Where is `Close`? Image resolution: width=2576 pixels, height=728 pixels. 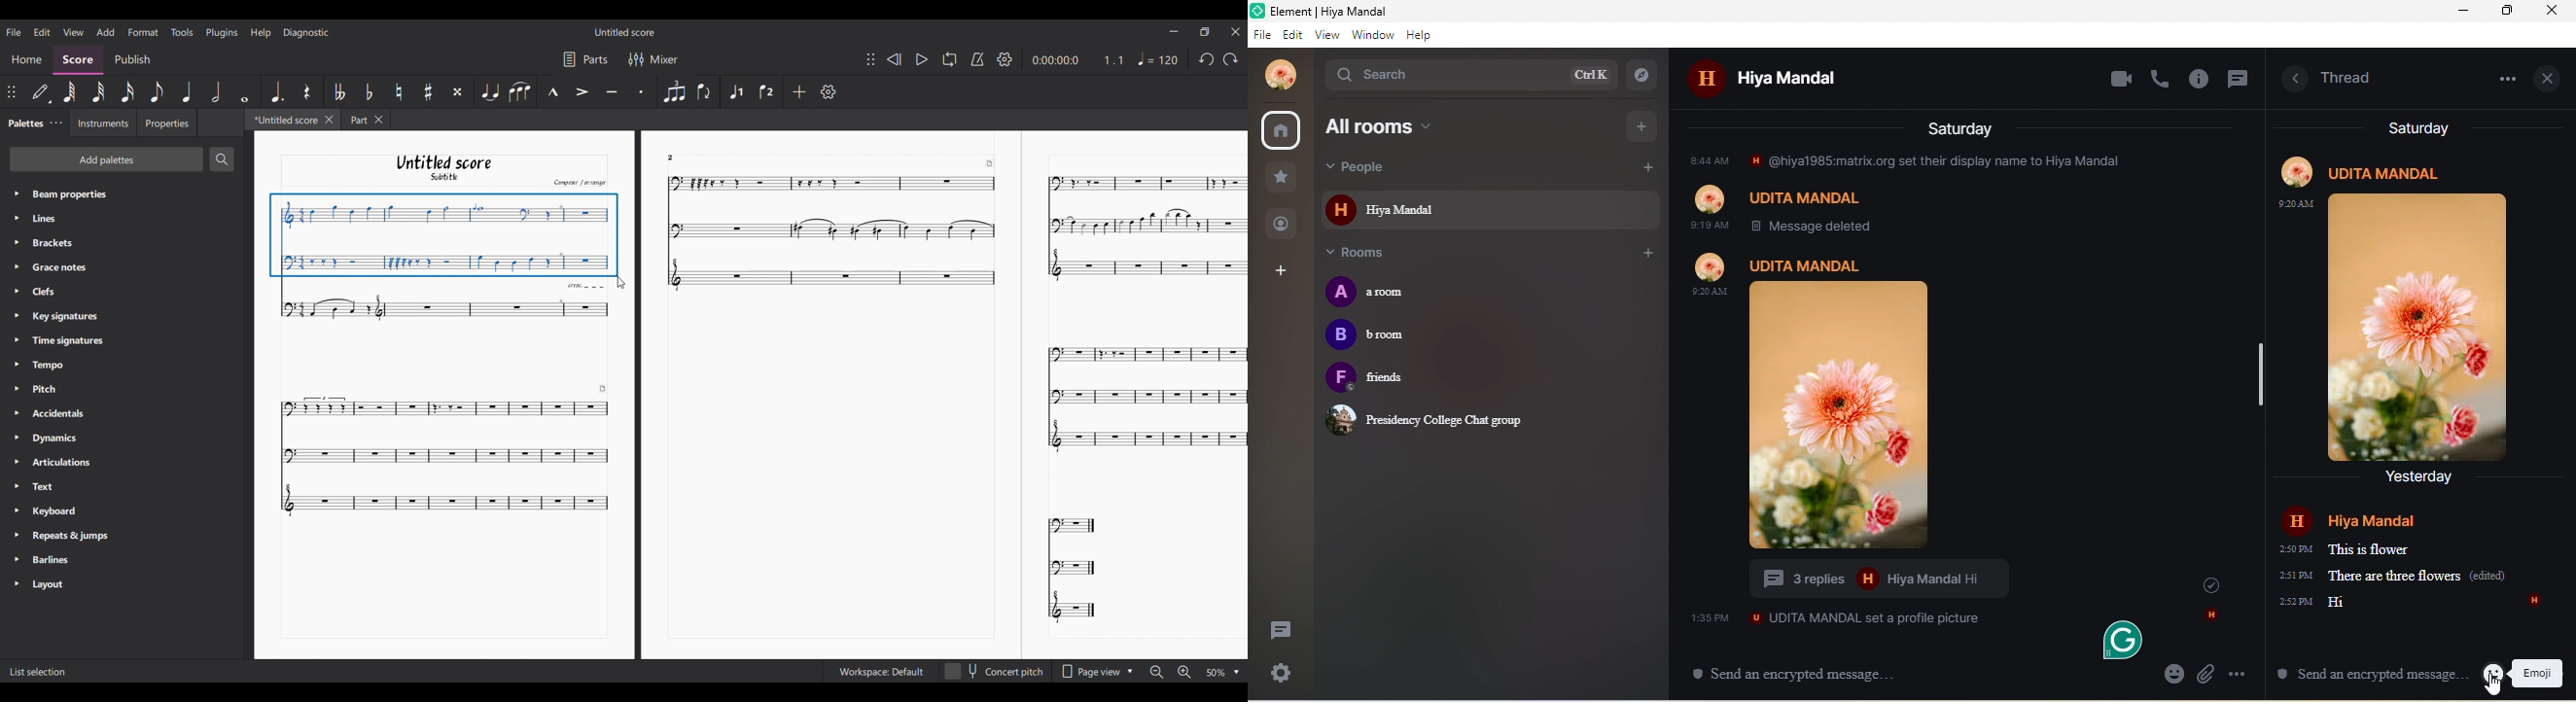
Close is located at coordinates (330, 120).